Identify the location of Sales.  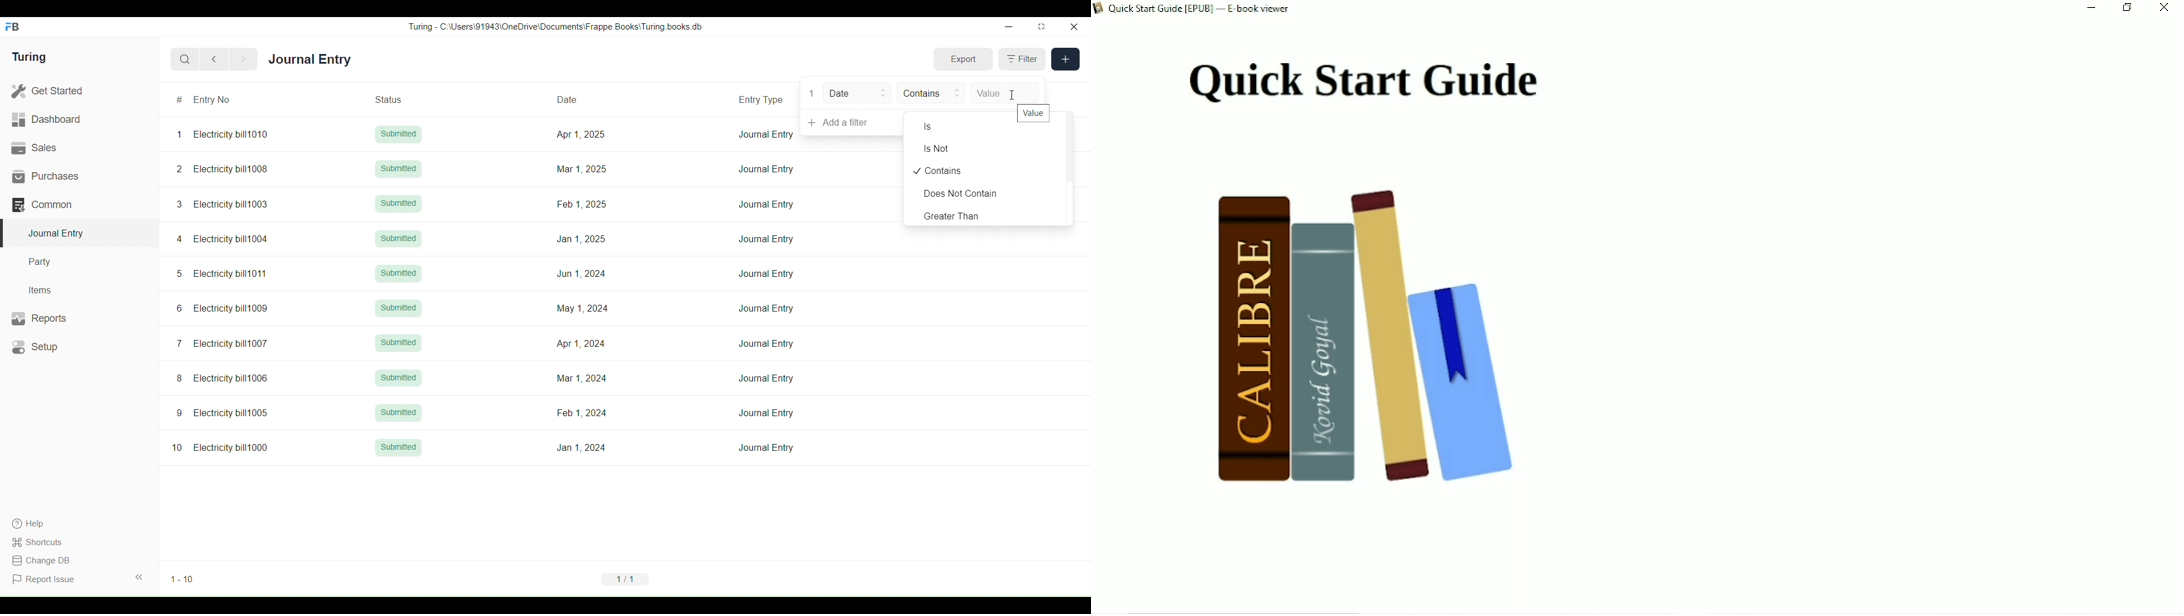
(79, 148).